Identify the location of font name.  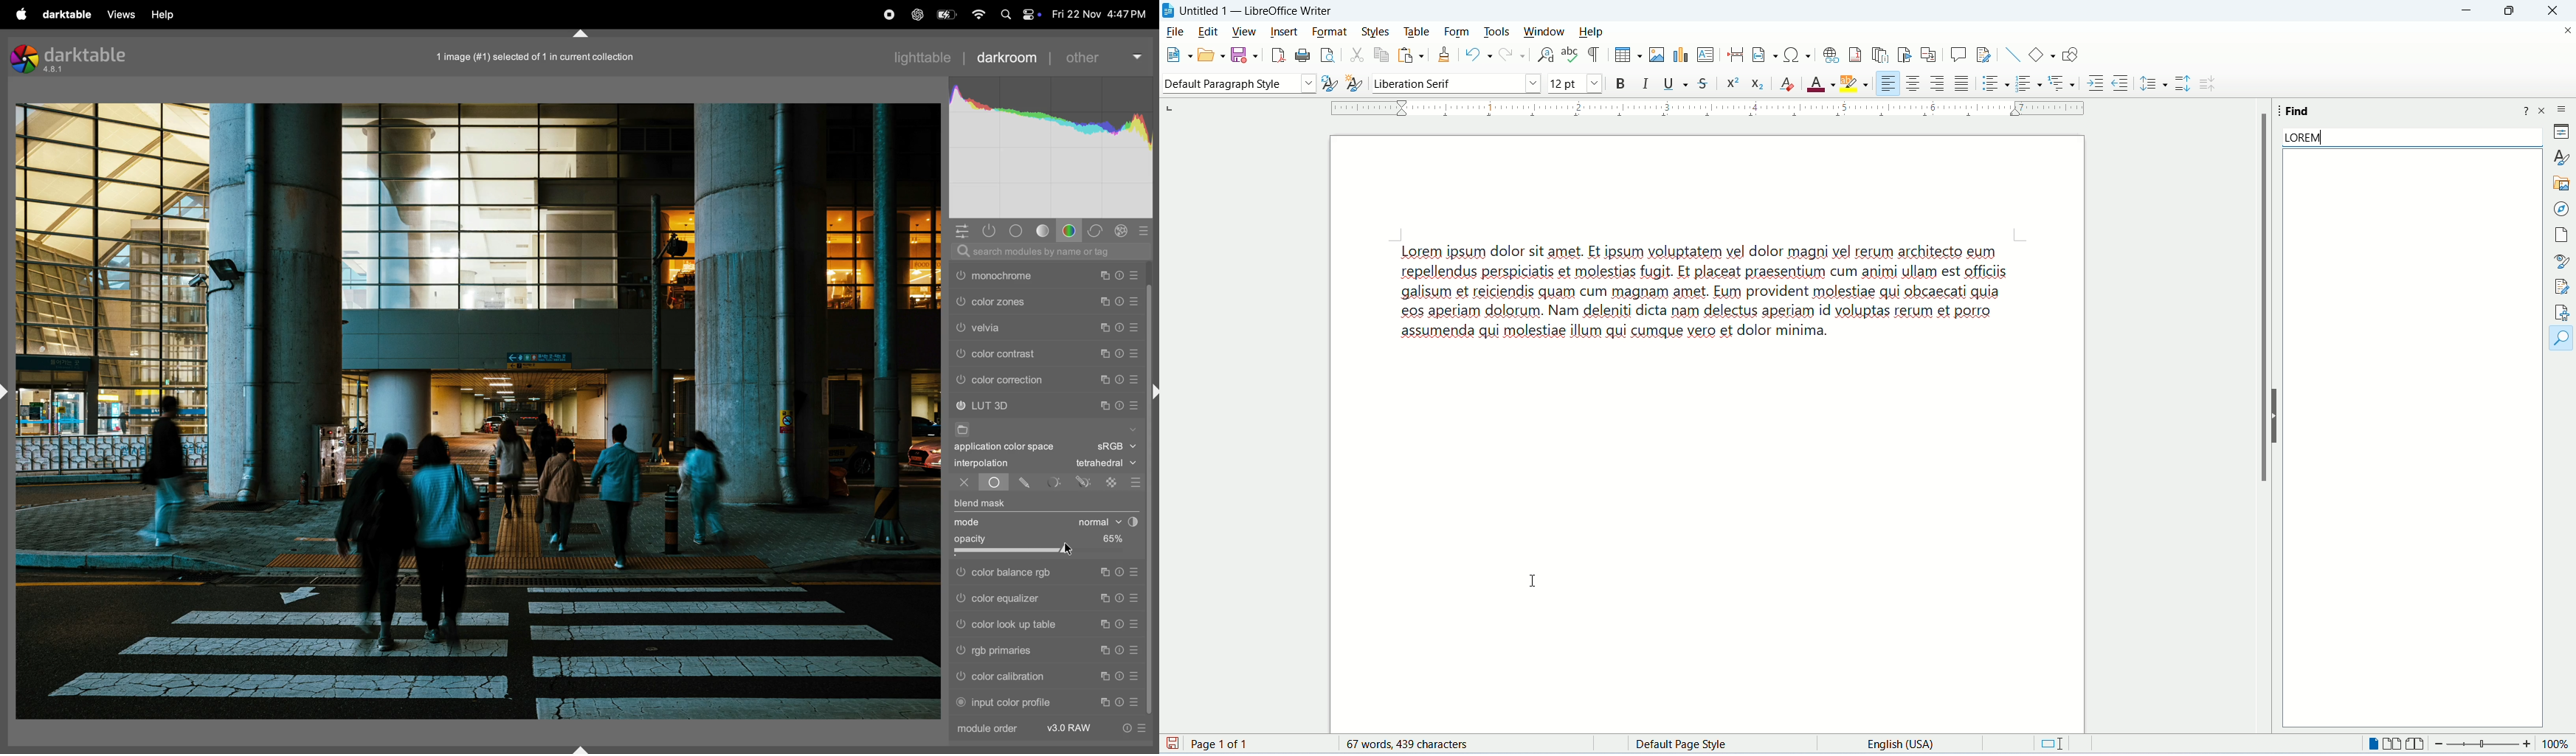
(1457, 83).